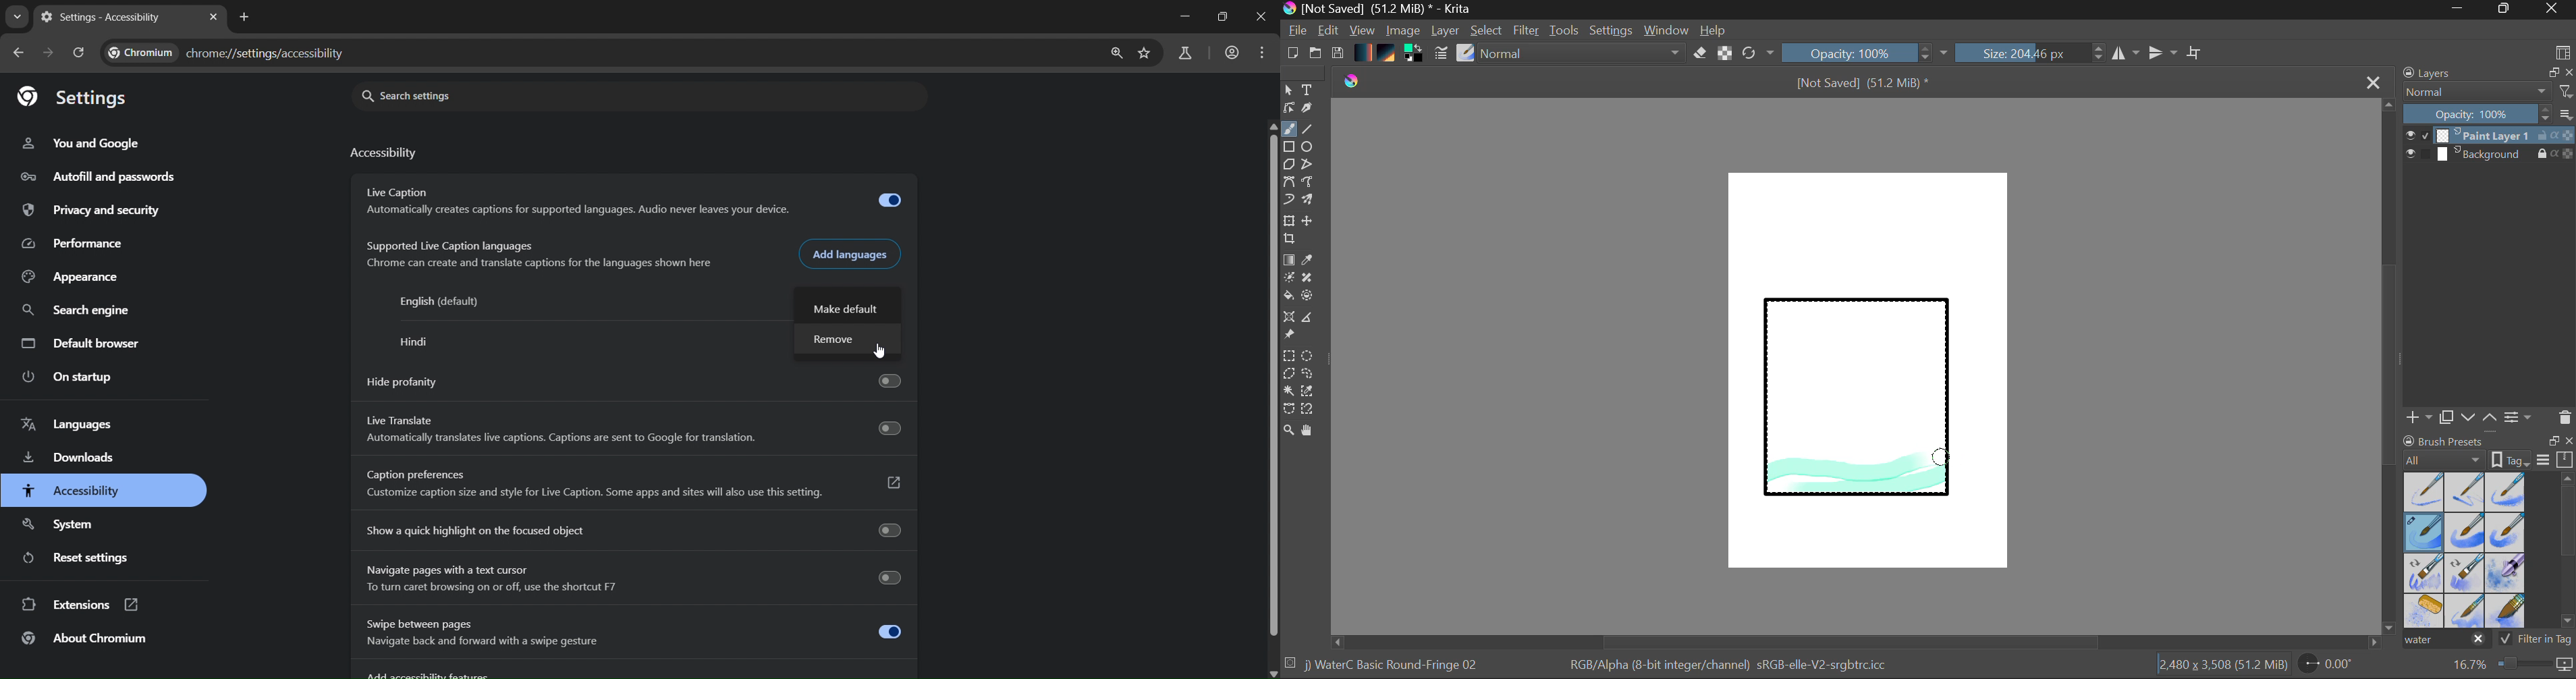  I want to click on Brush Settings, so click(1440, 54).